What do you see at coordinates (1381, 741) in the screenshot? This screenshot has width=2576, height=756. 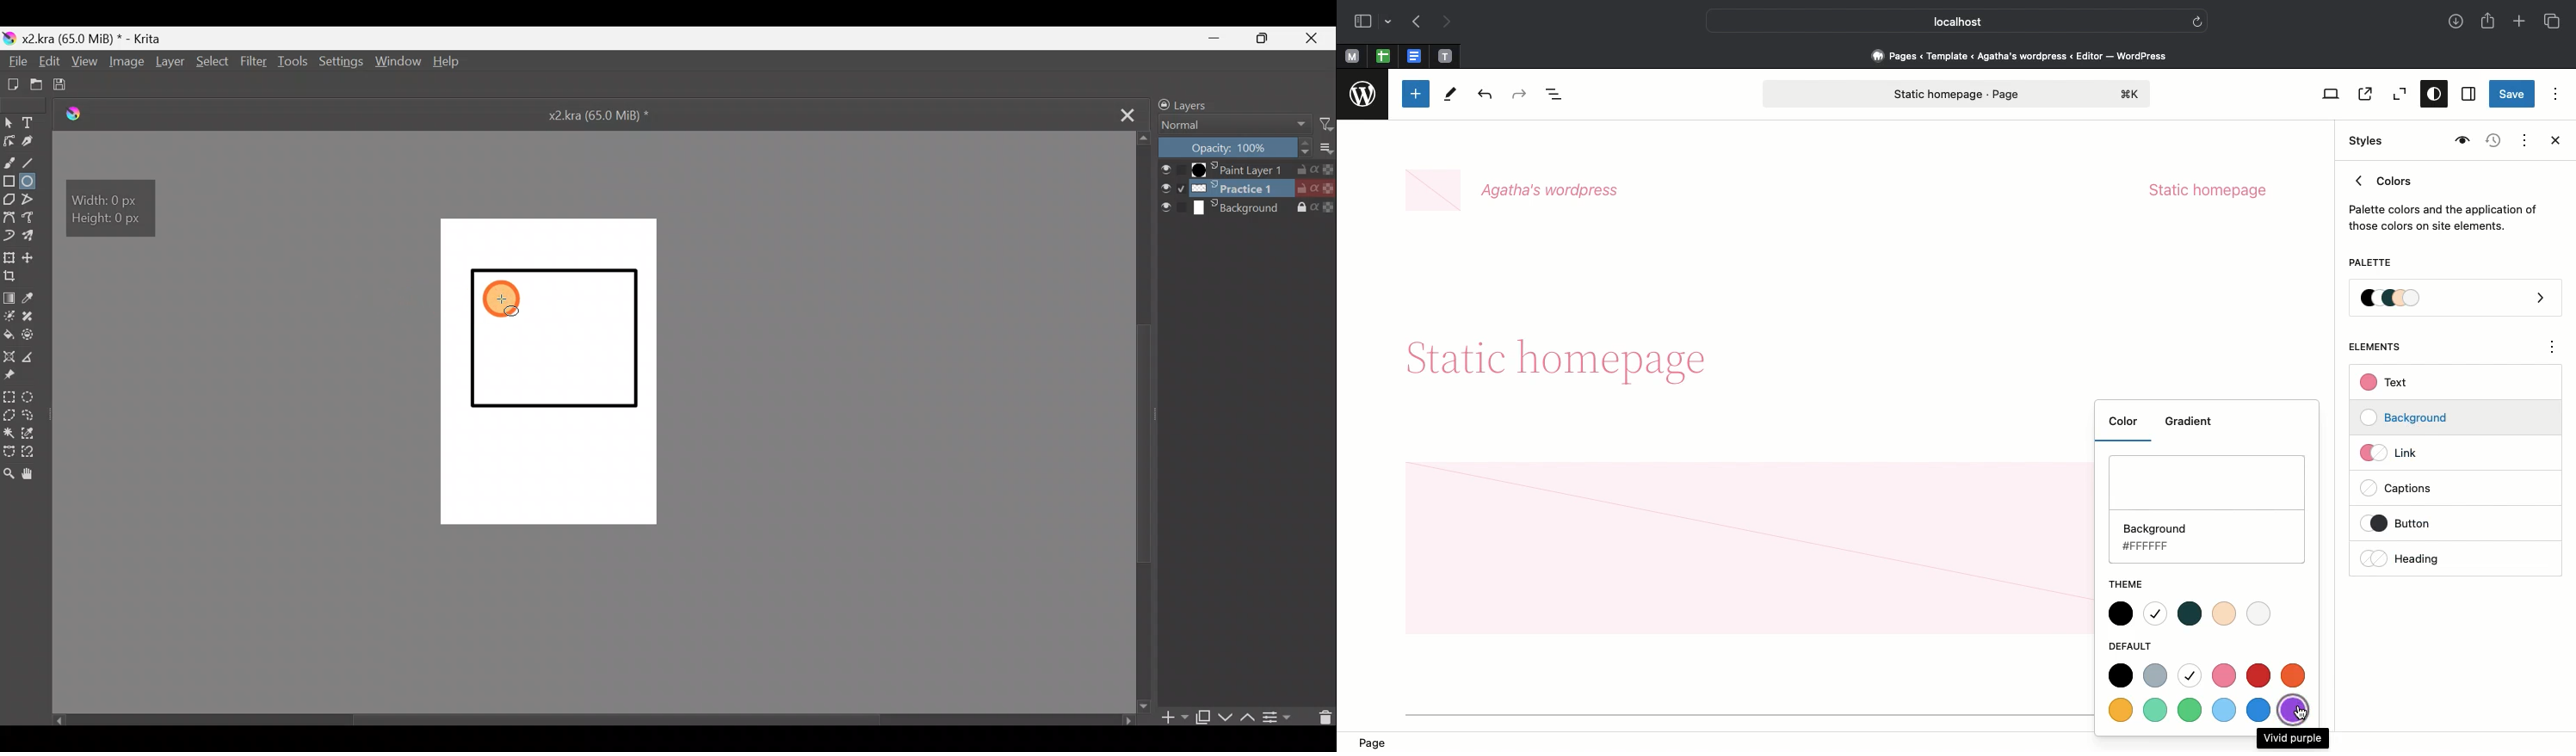 I see `page` at bounding box center [1381, 741].